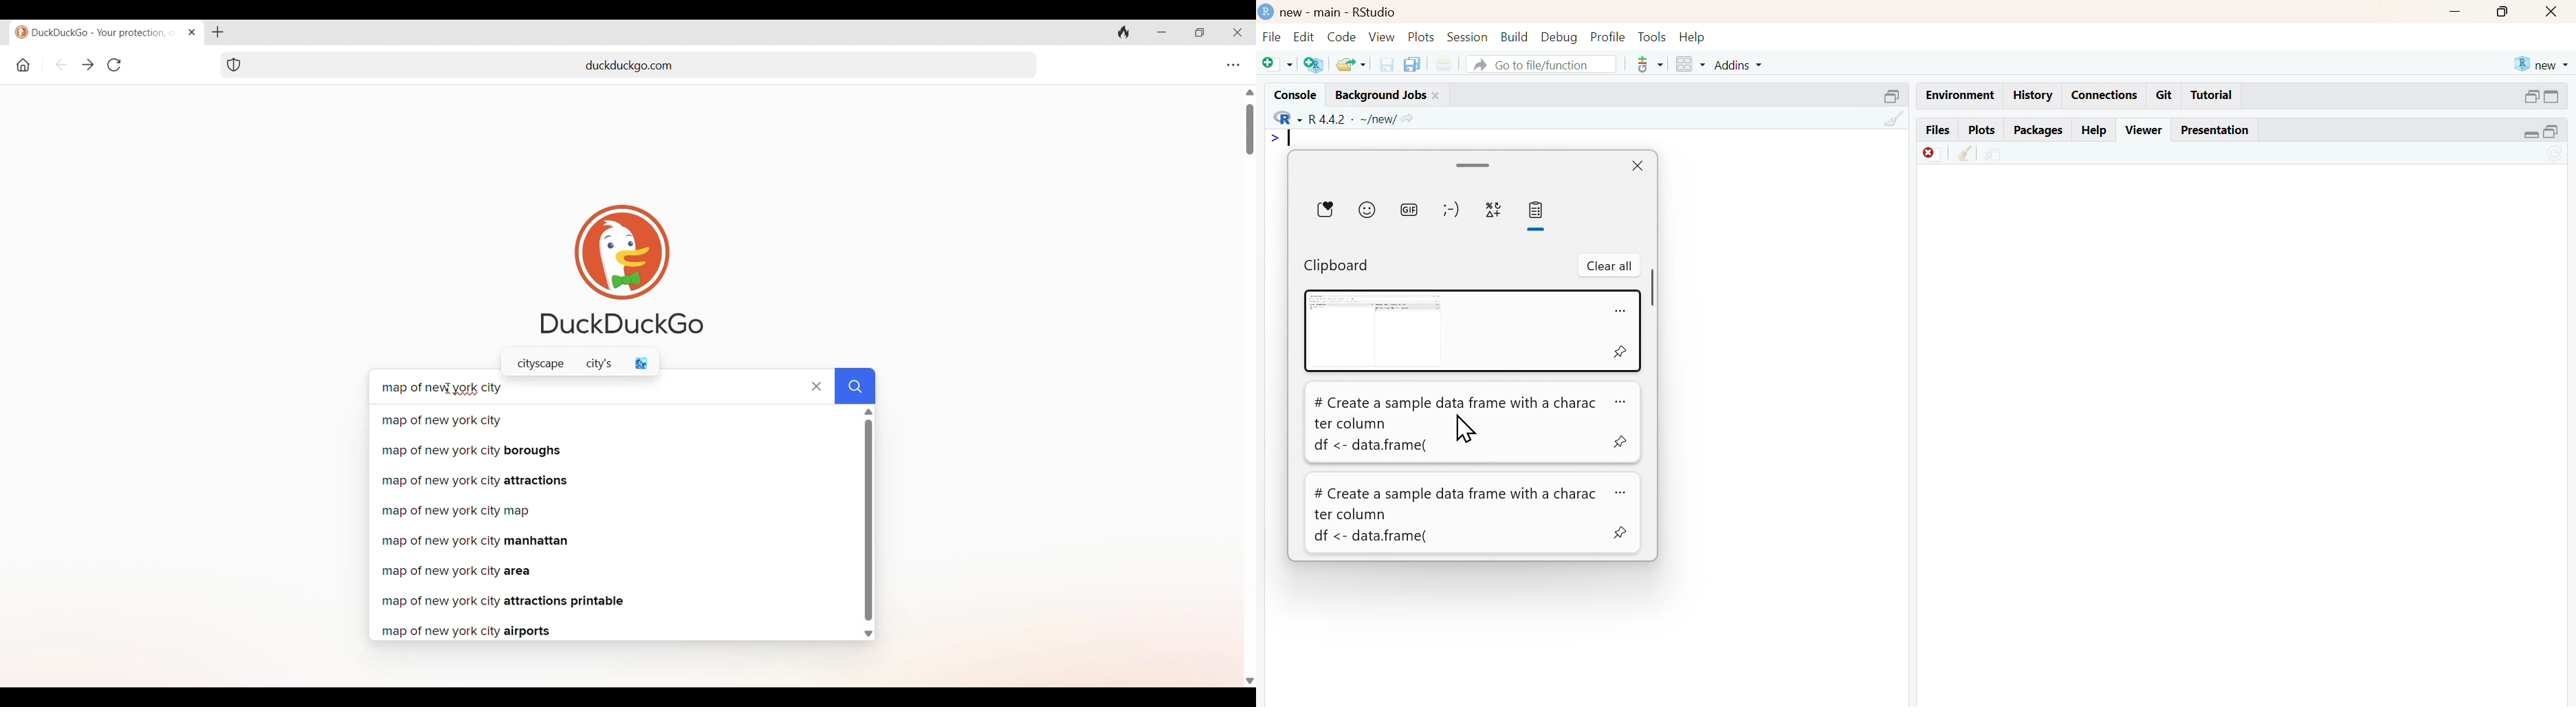  What do you see at coordinates (1693, 37) in the screenshot?
I see `help` at bounding box center [1693, 37].